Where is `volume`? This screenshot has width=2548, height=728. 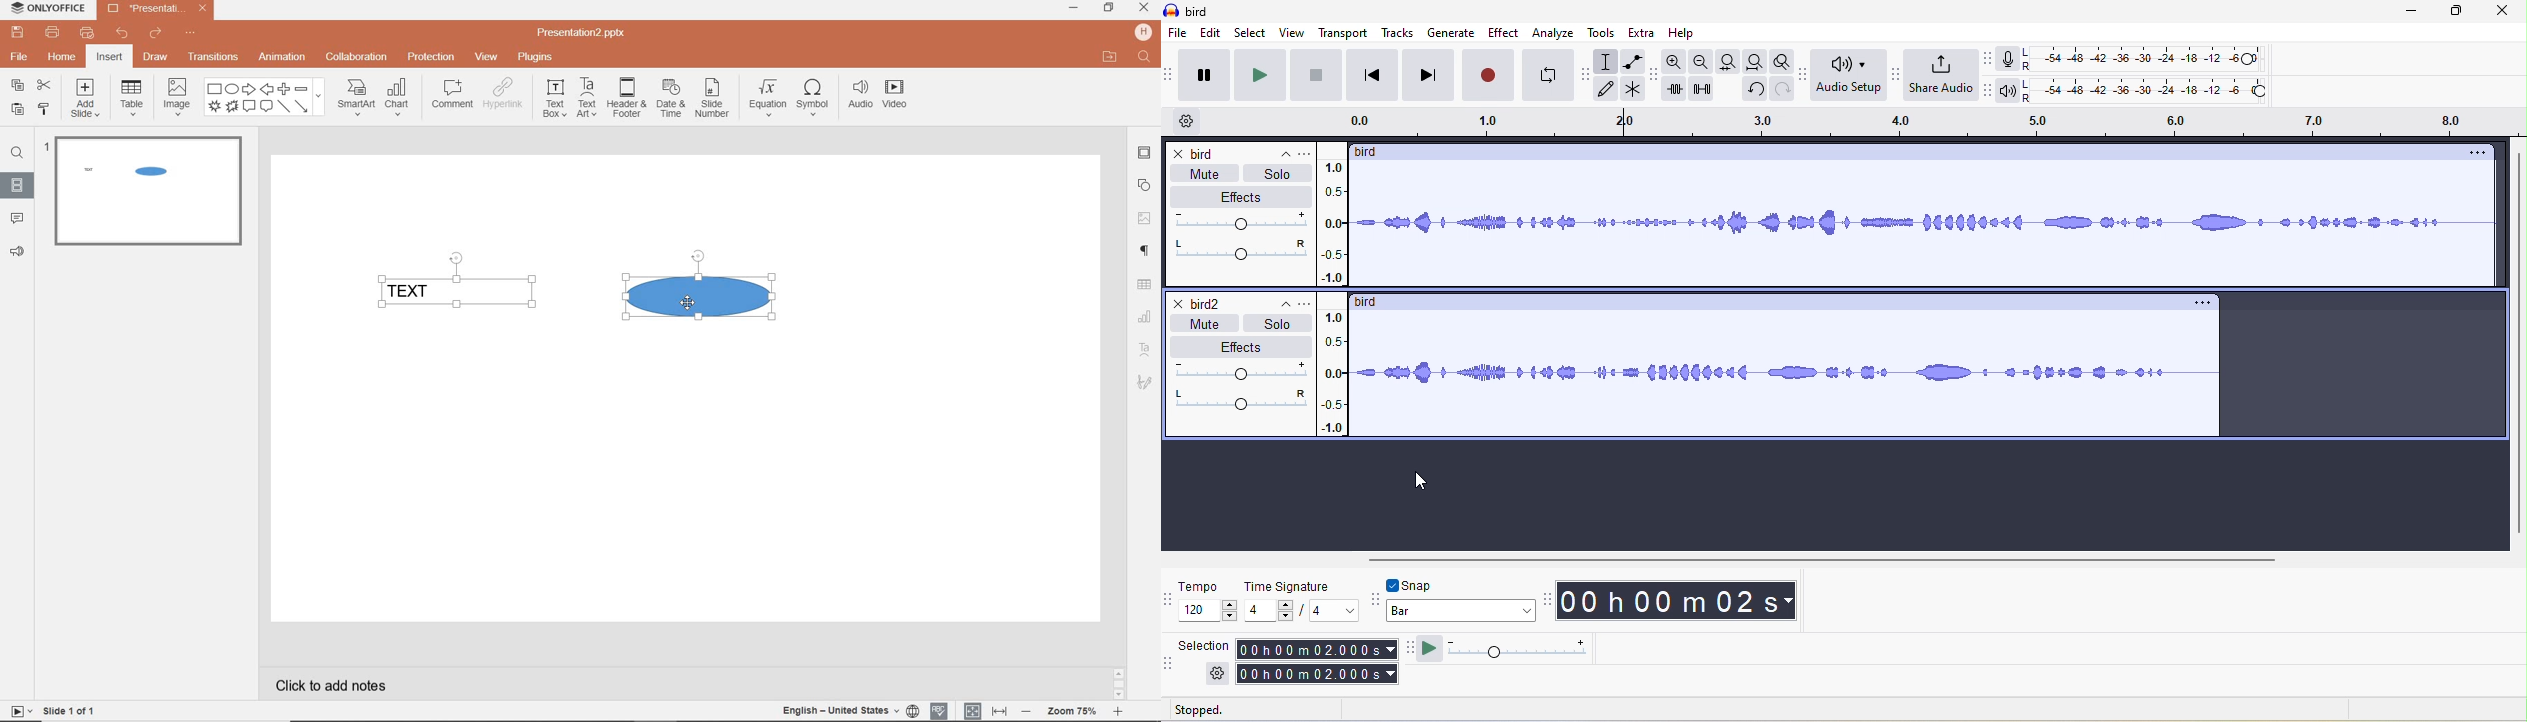
volume is located at coordinates (1241, 222).